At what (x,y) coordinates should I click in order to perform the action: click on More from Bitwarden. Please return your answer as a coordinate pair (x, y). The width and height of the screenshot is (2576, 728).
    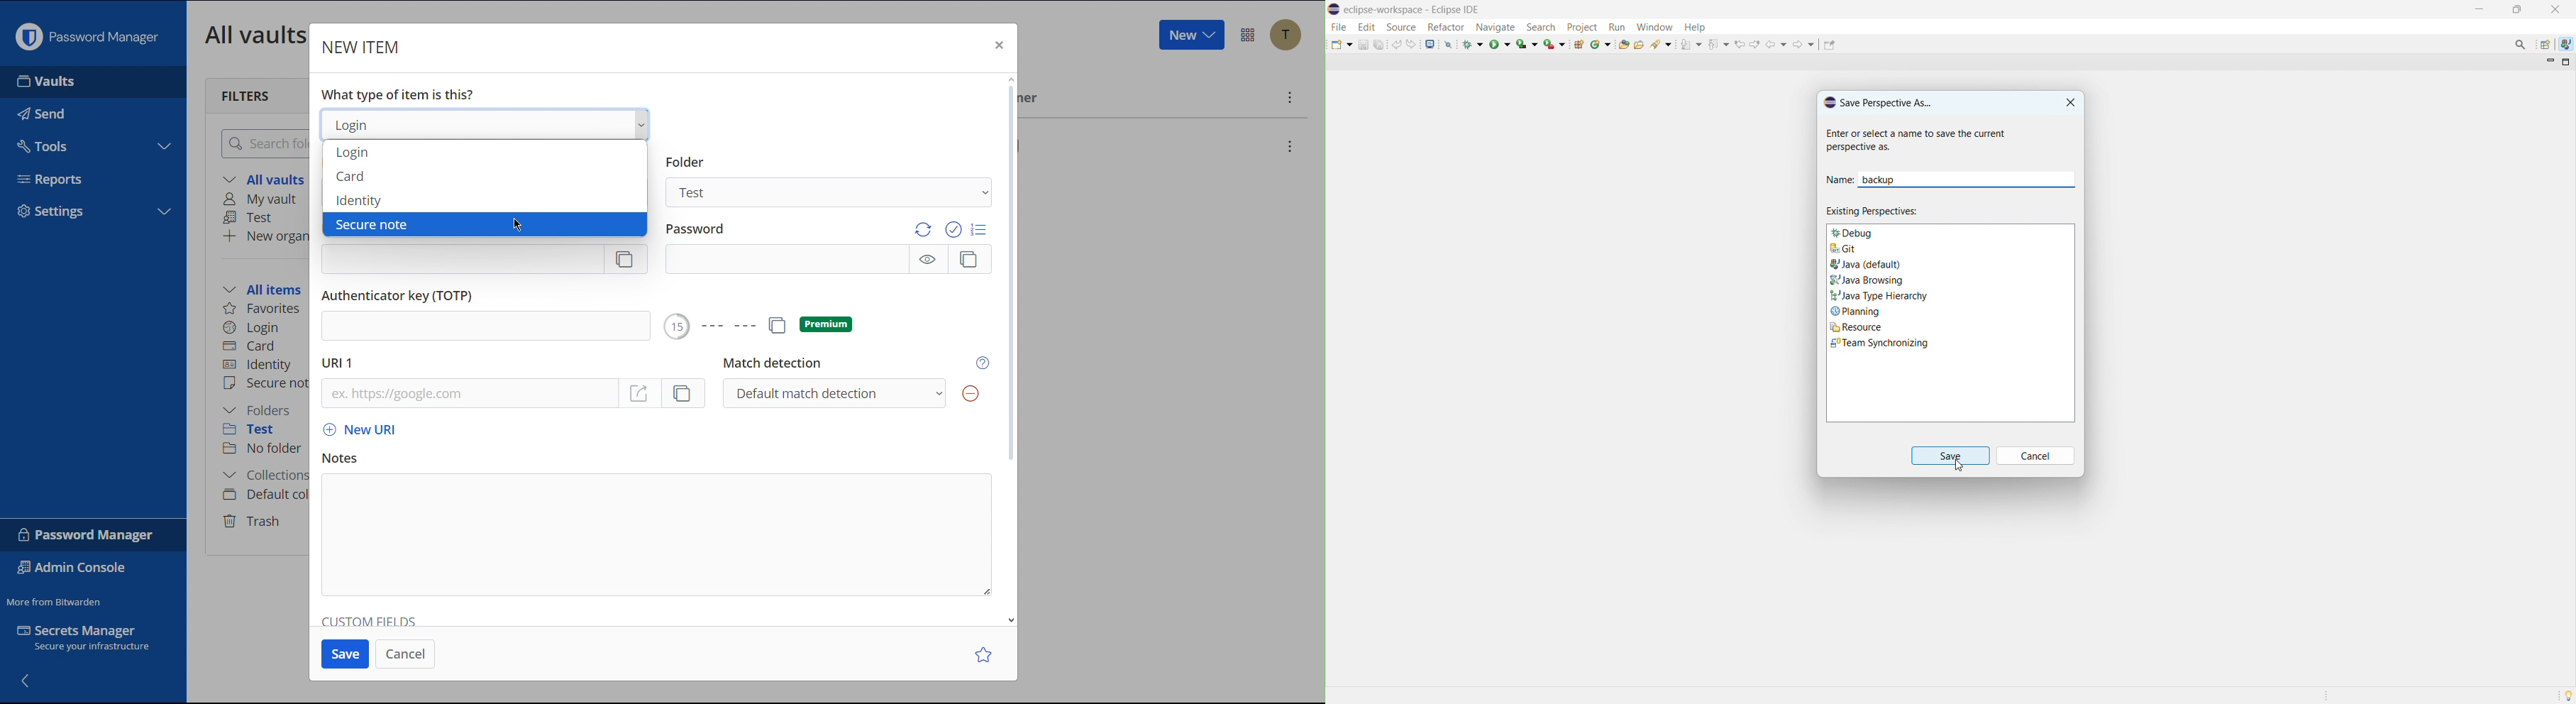
    Looking at the image, I should click on (56, 599).